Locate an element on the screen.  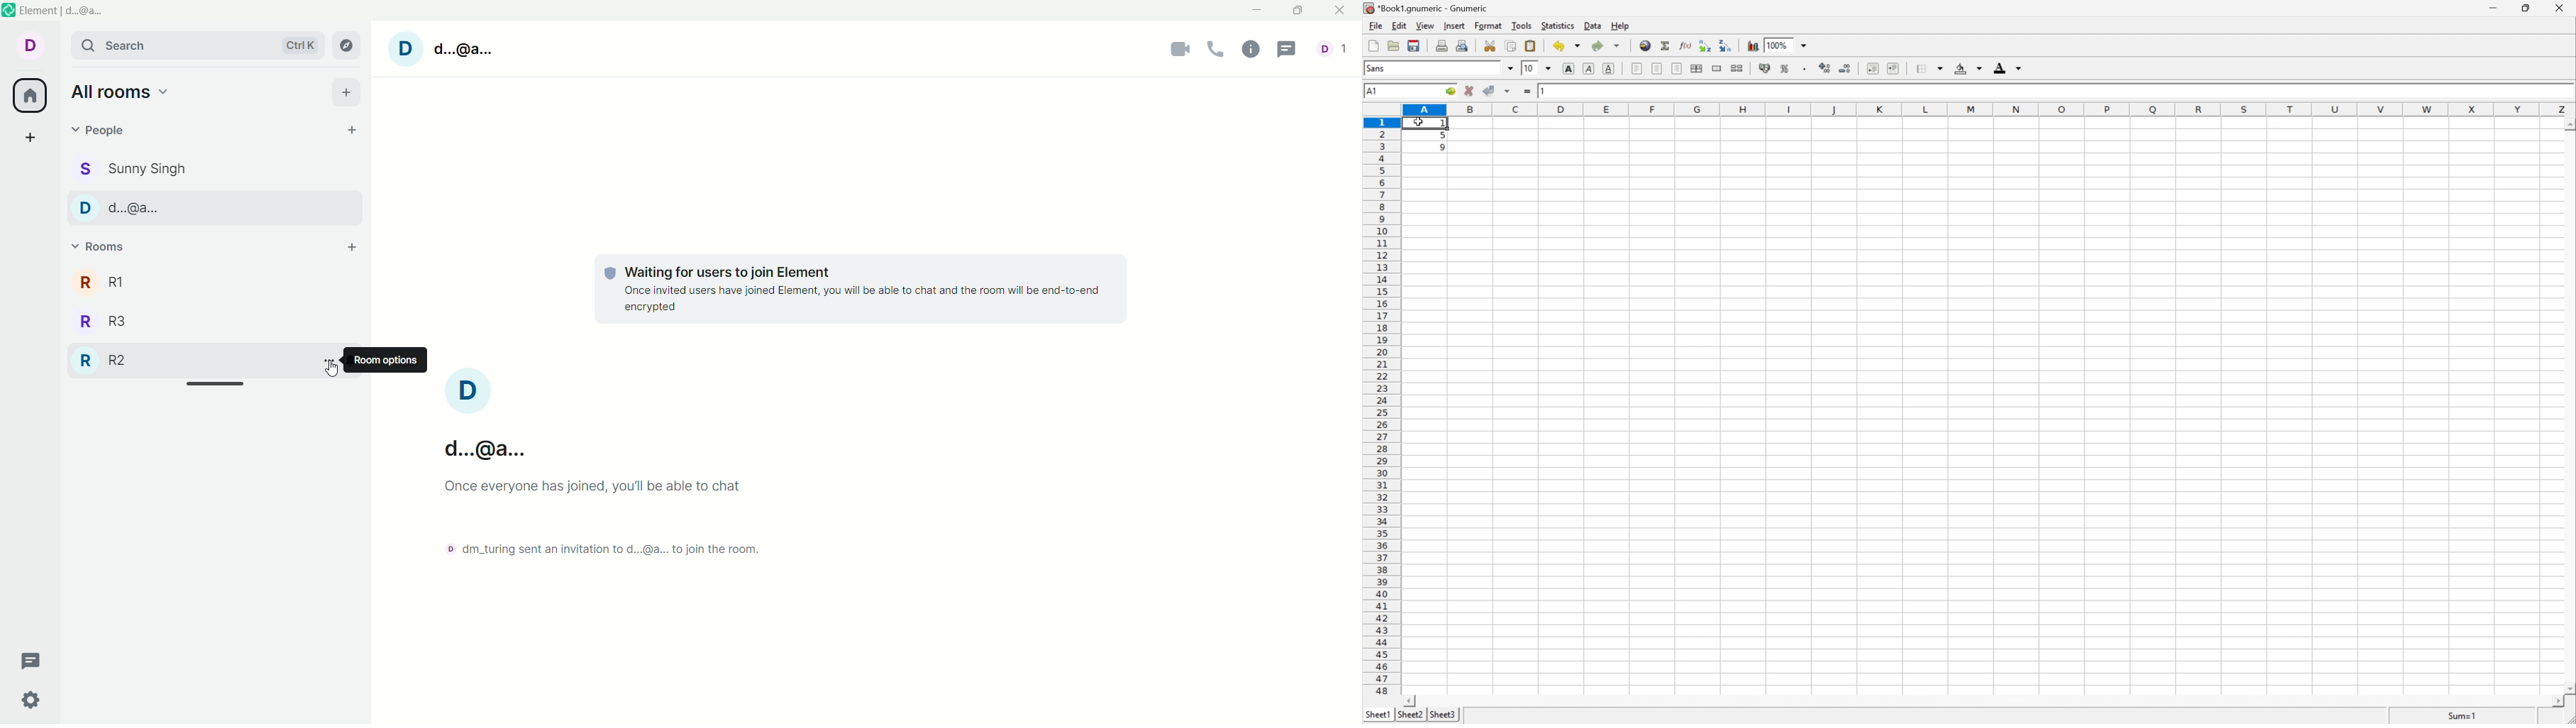
cut is located at coordinates (1490, 45).